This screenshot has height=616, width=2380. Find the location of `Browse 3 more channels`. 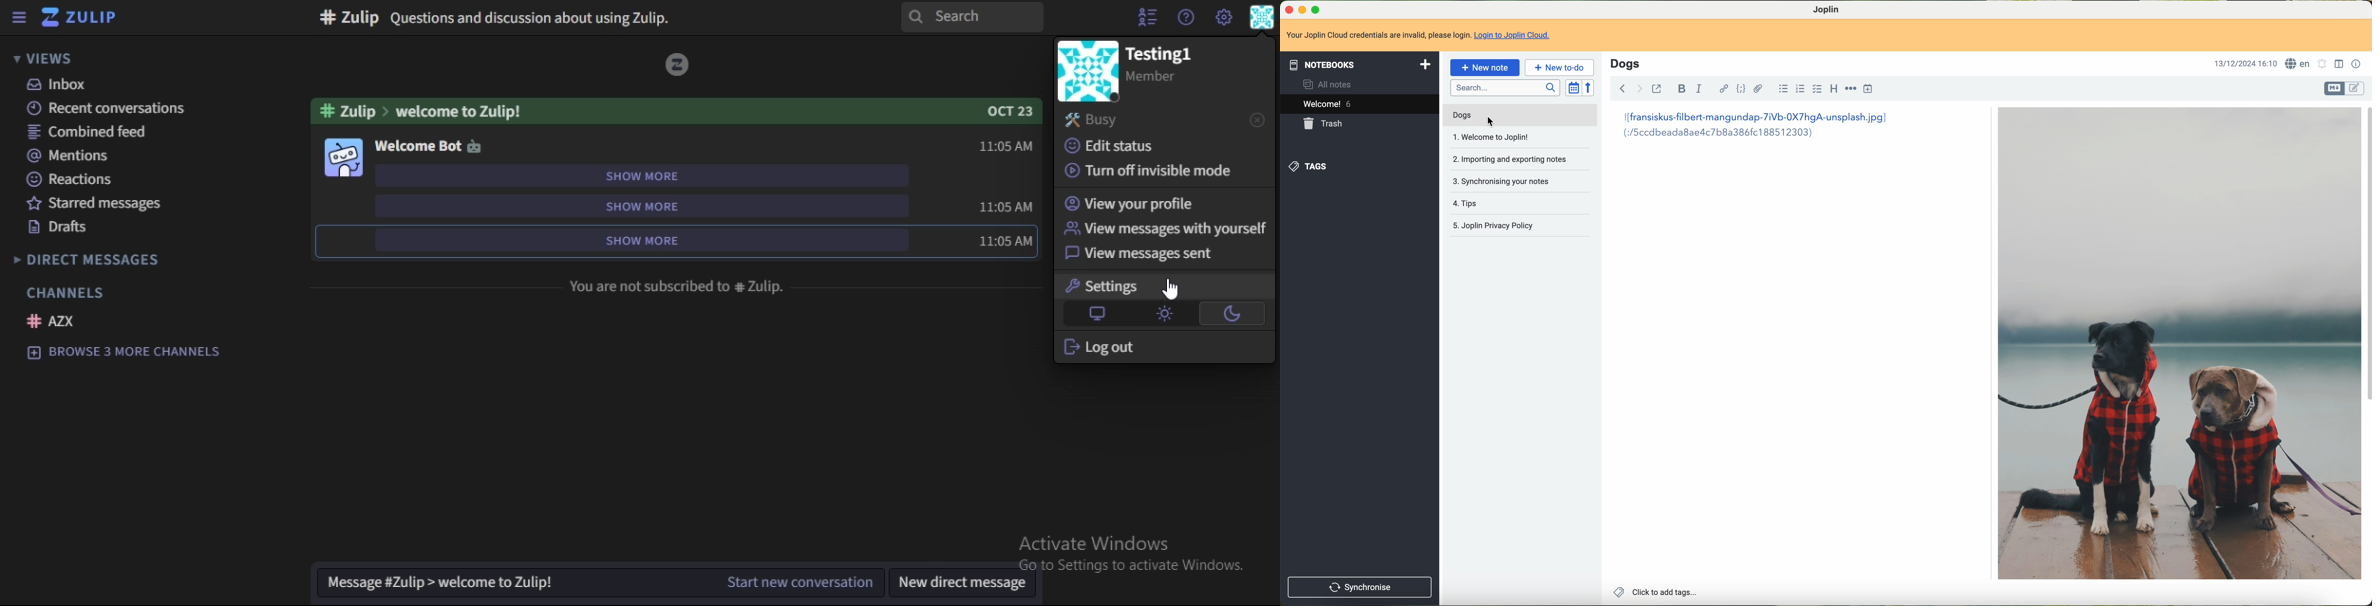

Browse 3 more channels is located at coordinates (134, 352).